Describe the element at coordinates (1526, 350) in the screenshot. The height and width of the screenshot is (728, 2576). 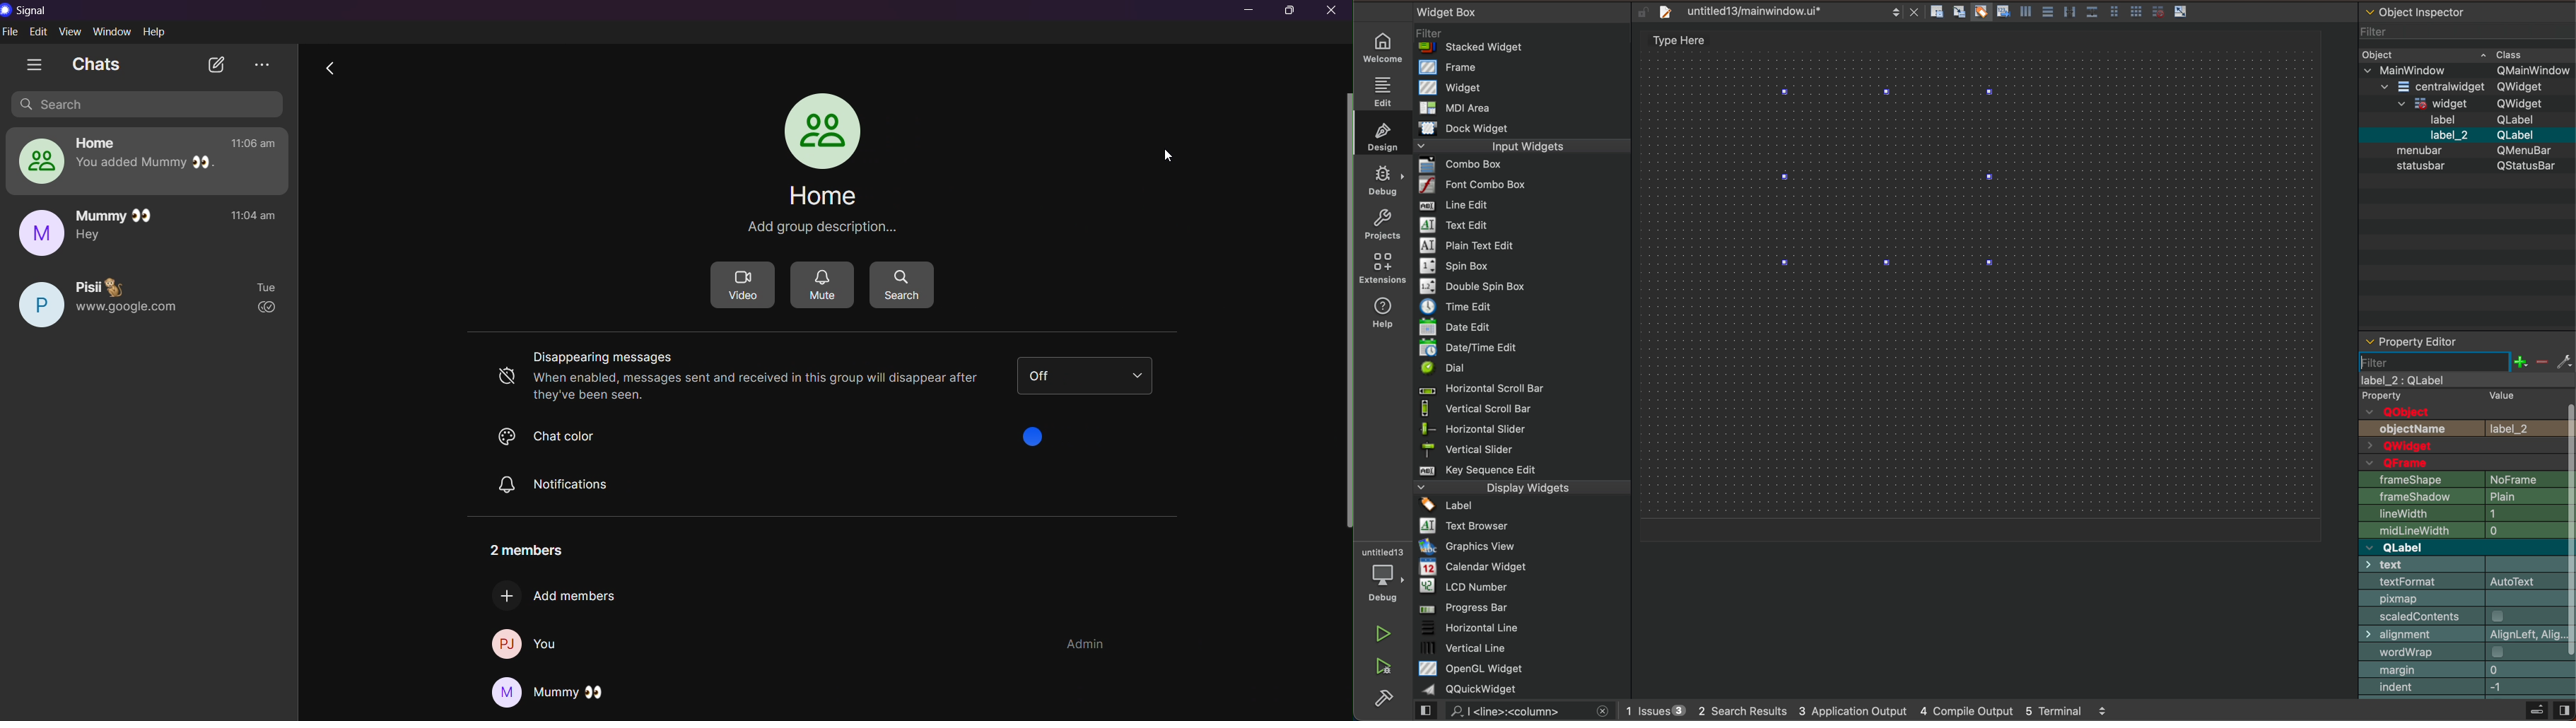
I see `widget box` at that location.